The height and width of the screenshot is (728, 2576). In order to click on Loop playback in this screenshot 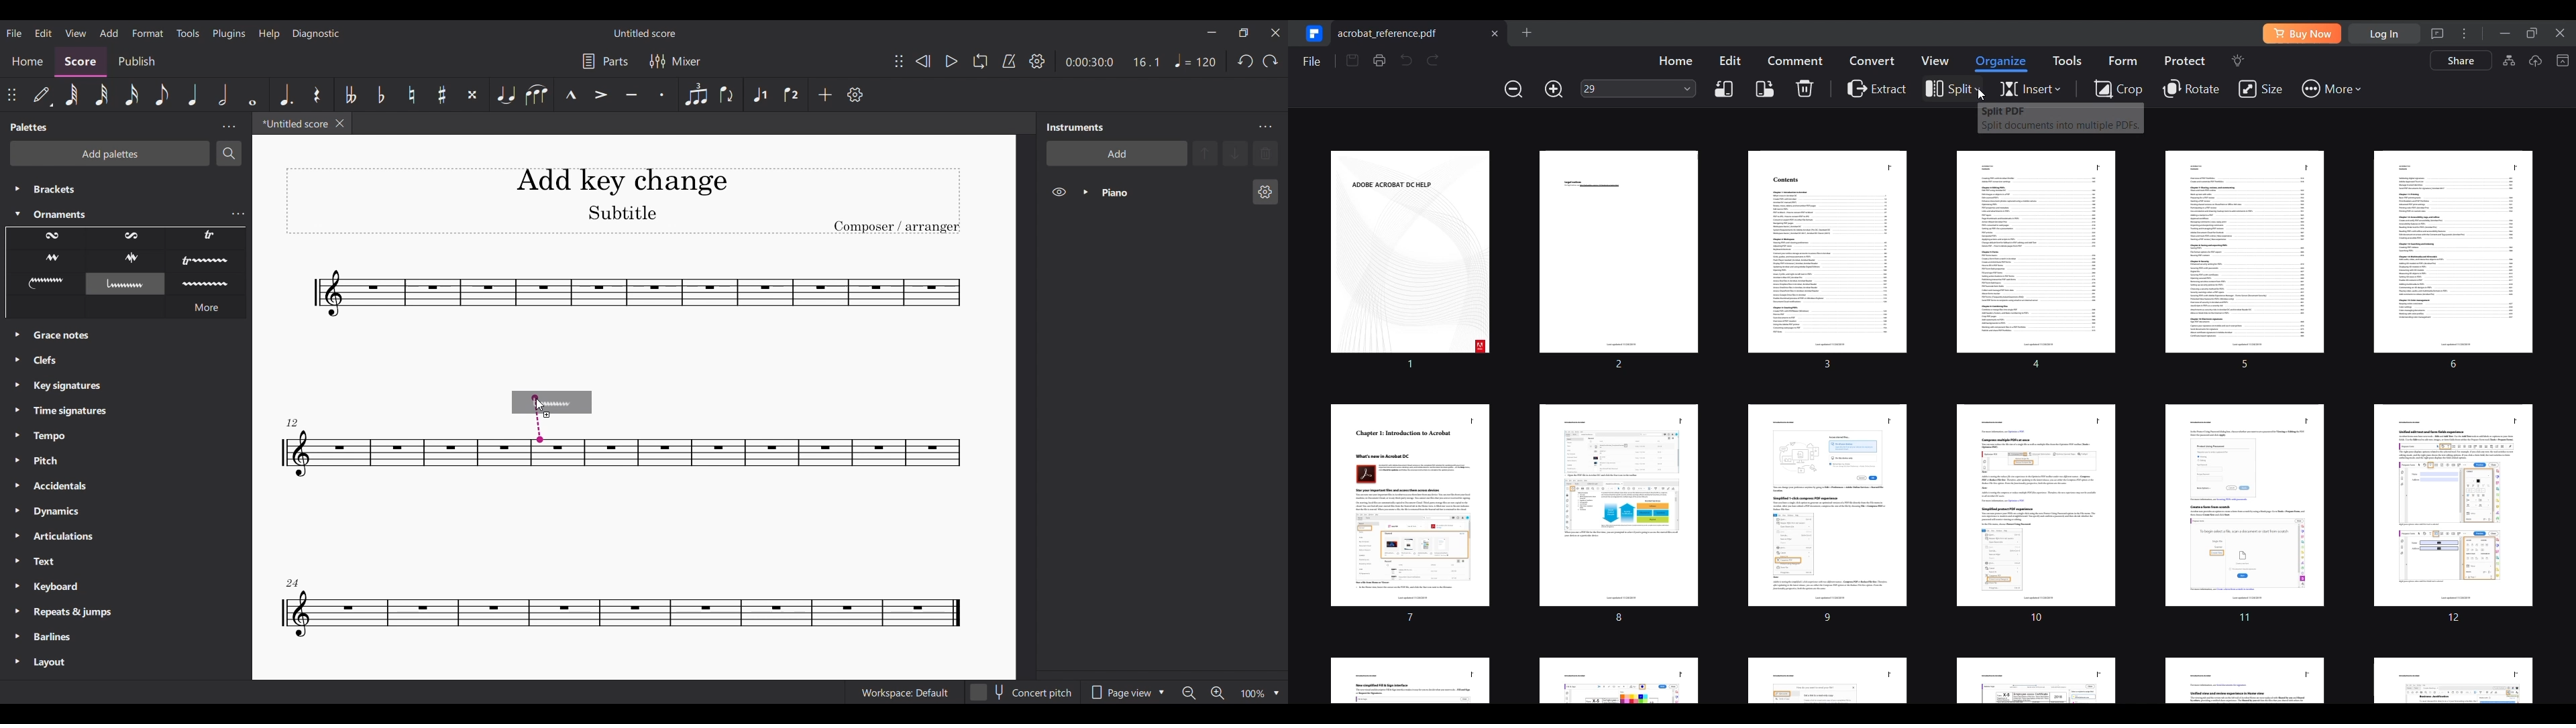, I will do `click(980, 61)`.